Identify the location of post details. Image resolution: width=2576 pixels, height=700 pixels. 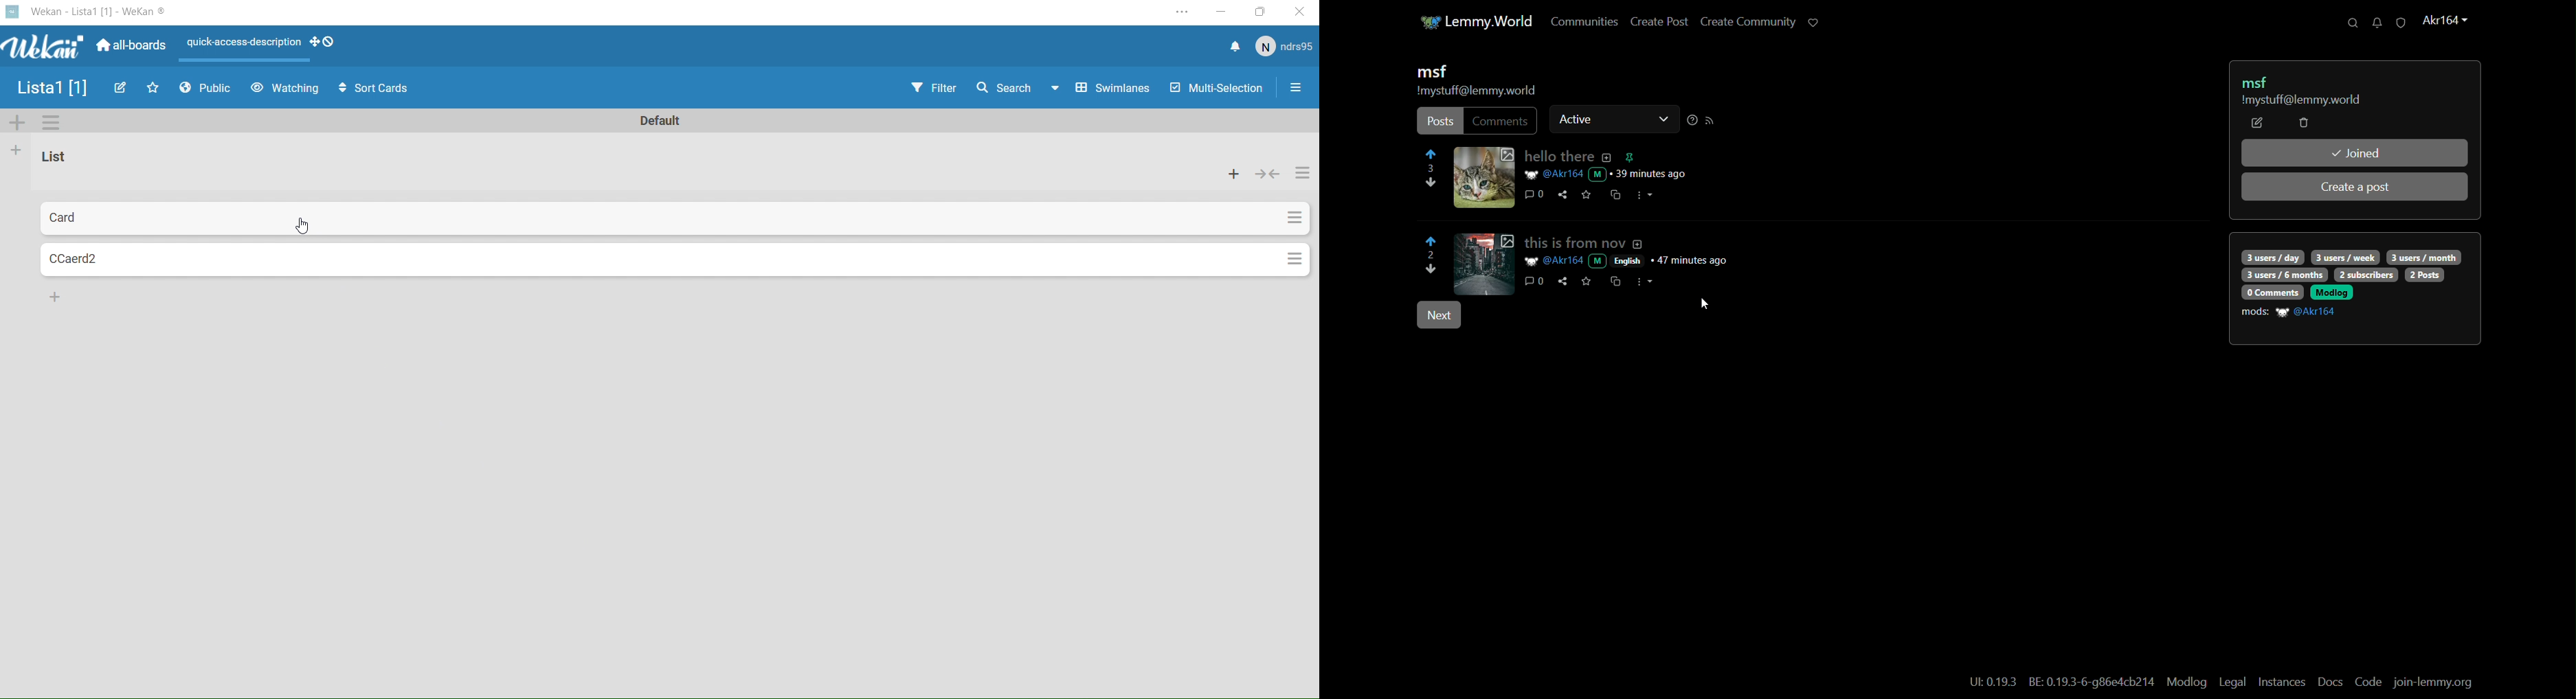
(1639, 261).